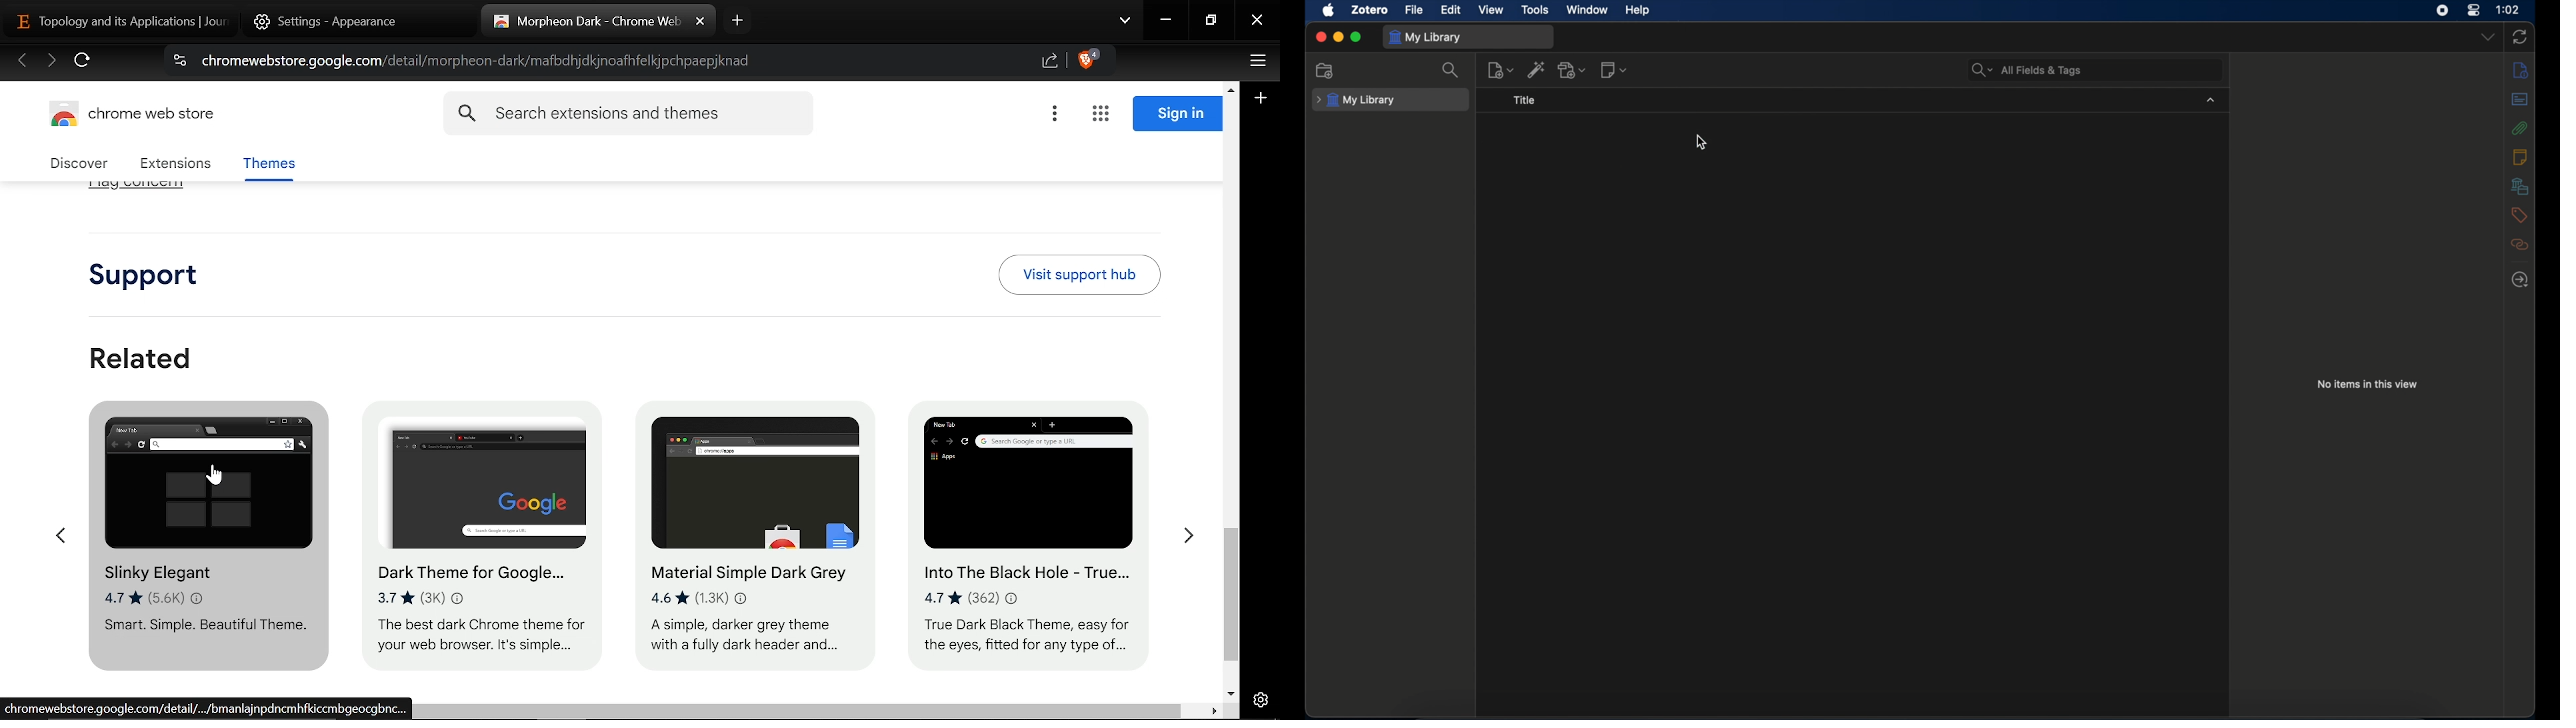 This screenshot has width=2576, height=728. I want to click on add attachment, so click(1573, 70).